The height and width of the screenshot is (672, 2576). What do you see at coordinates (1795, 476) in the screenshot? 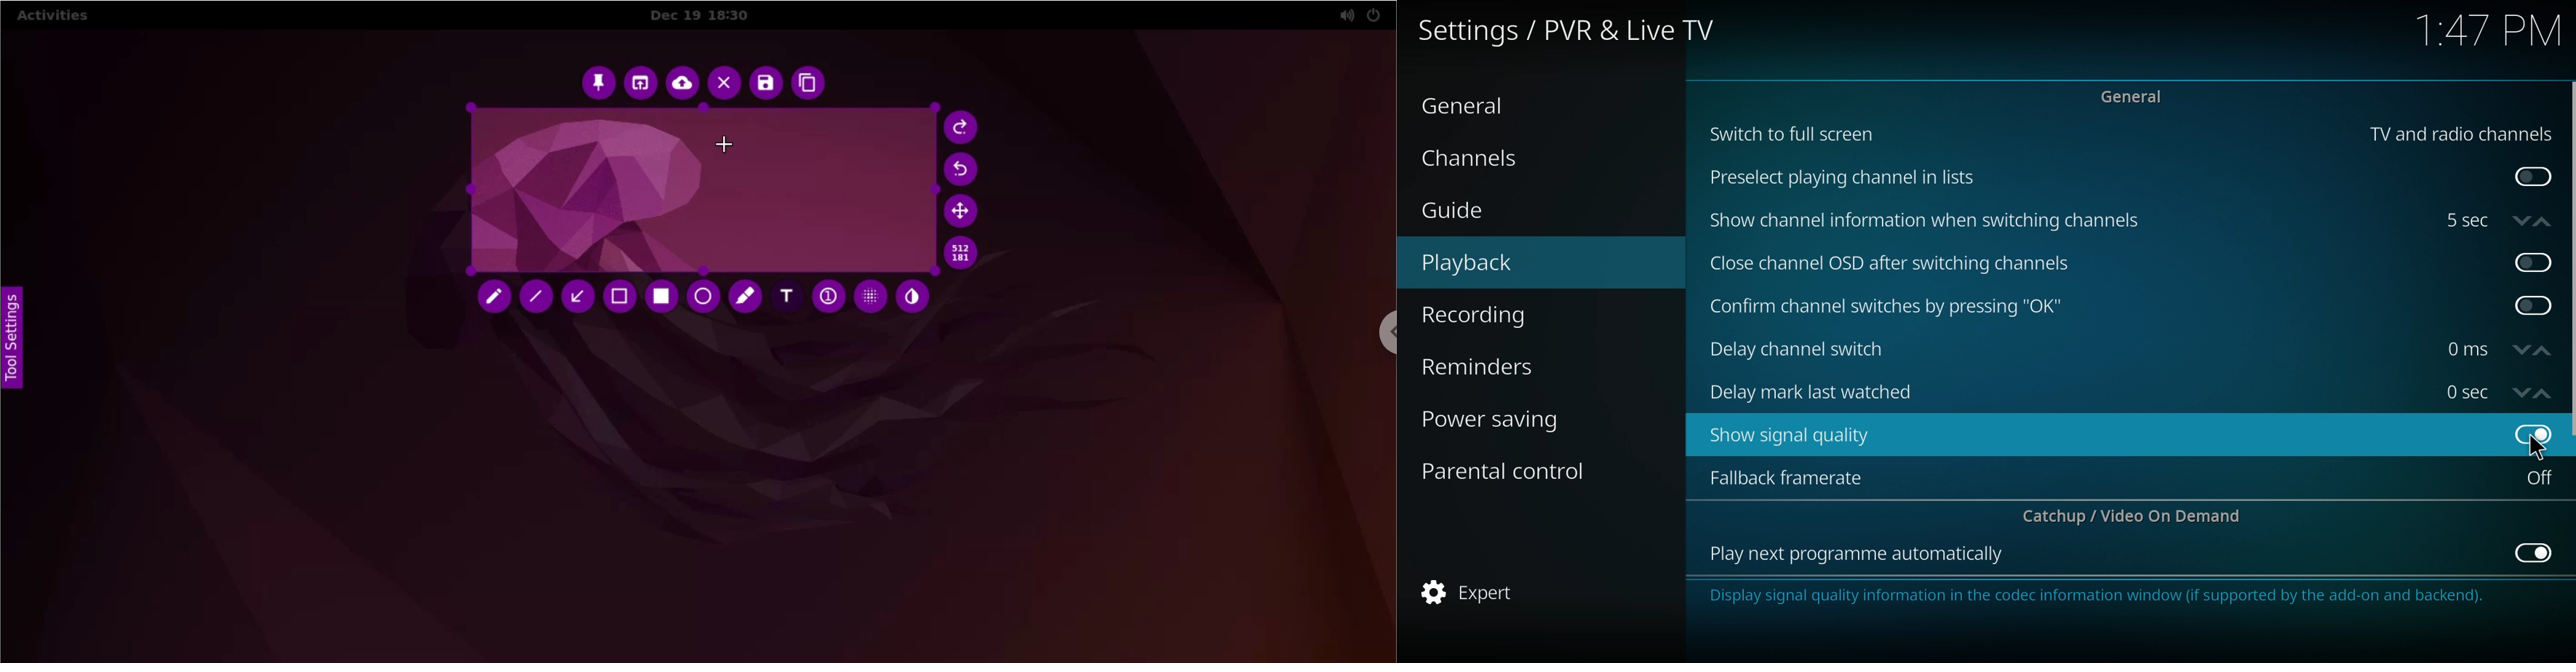
I see `fall back framerate` at bounding box center [1795, 476].